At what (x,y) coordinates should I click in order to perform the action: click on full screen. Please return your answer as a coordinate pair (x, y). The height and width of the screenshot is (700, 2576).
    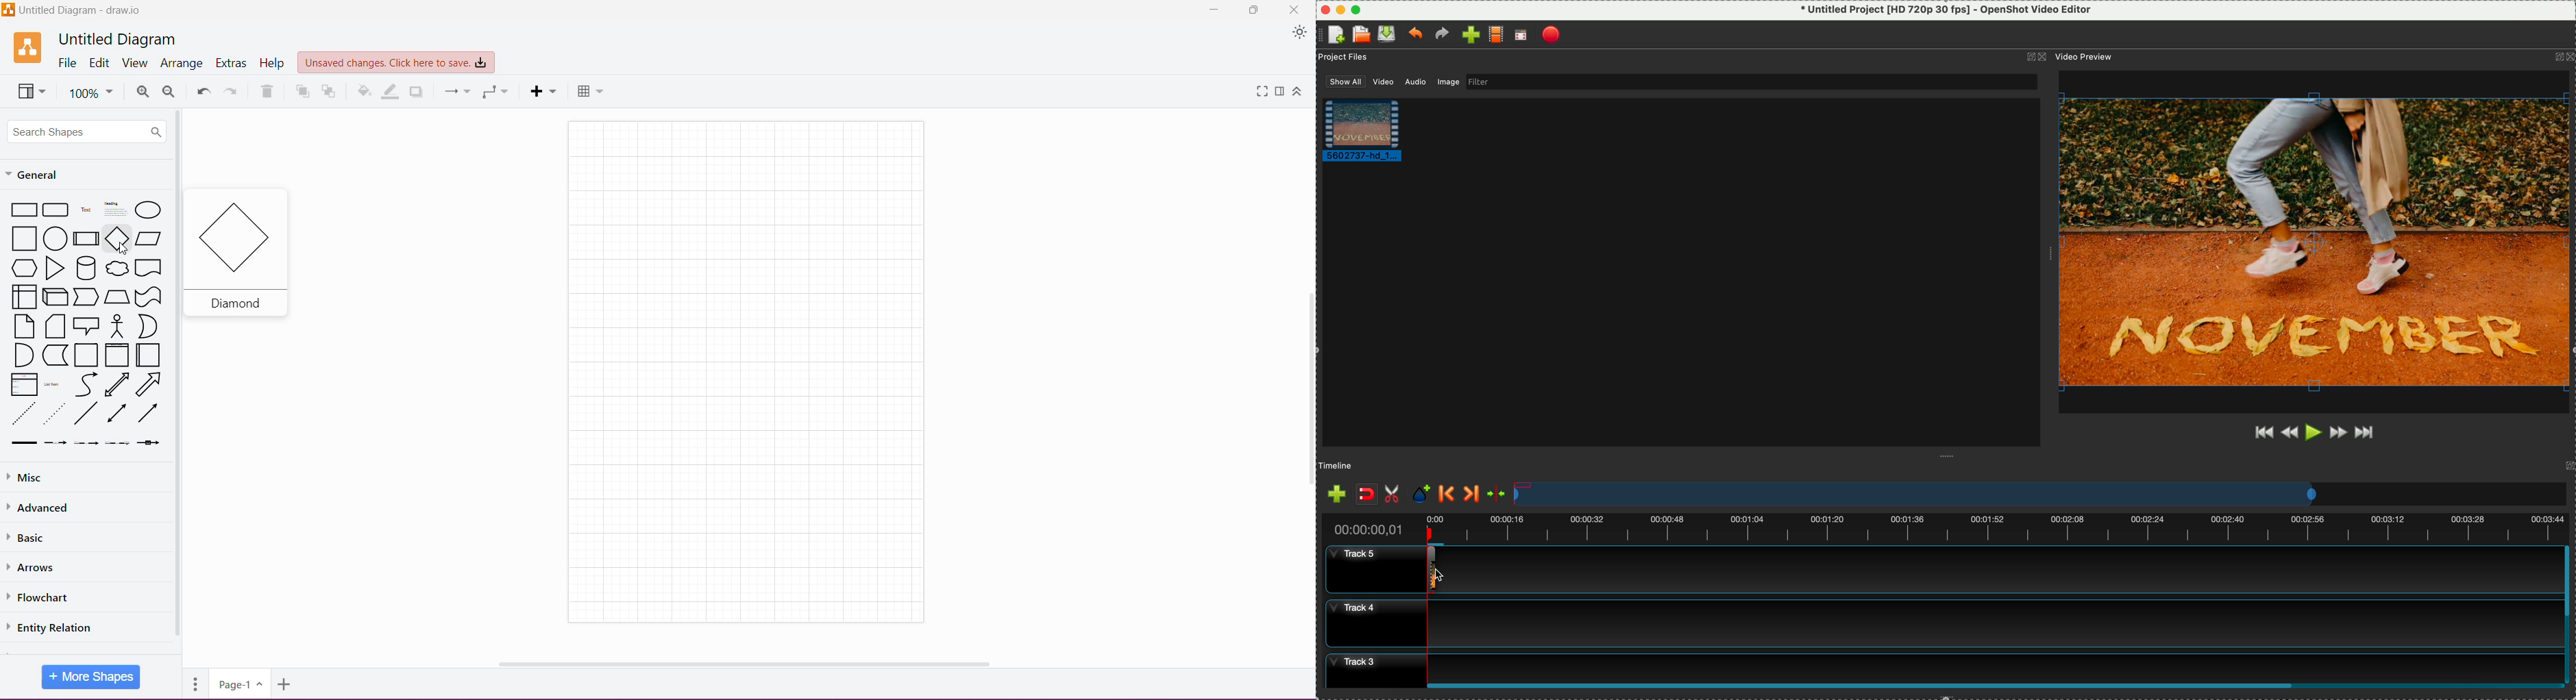
    Looking at the image, I should click on (1522, 36).